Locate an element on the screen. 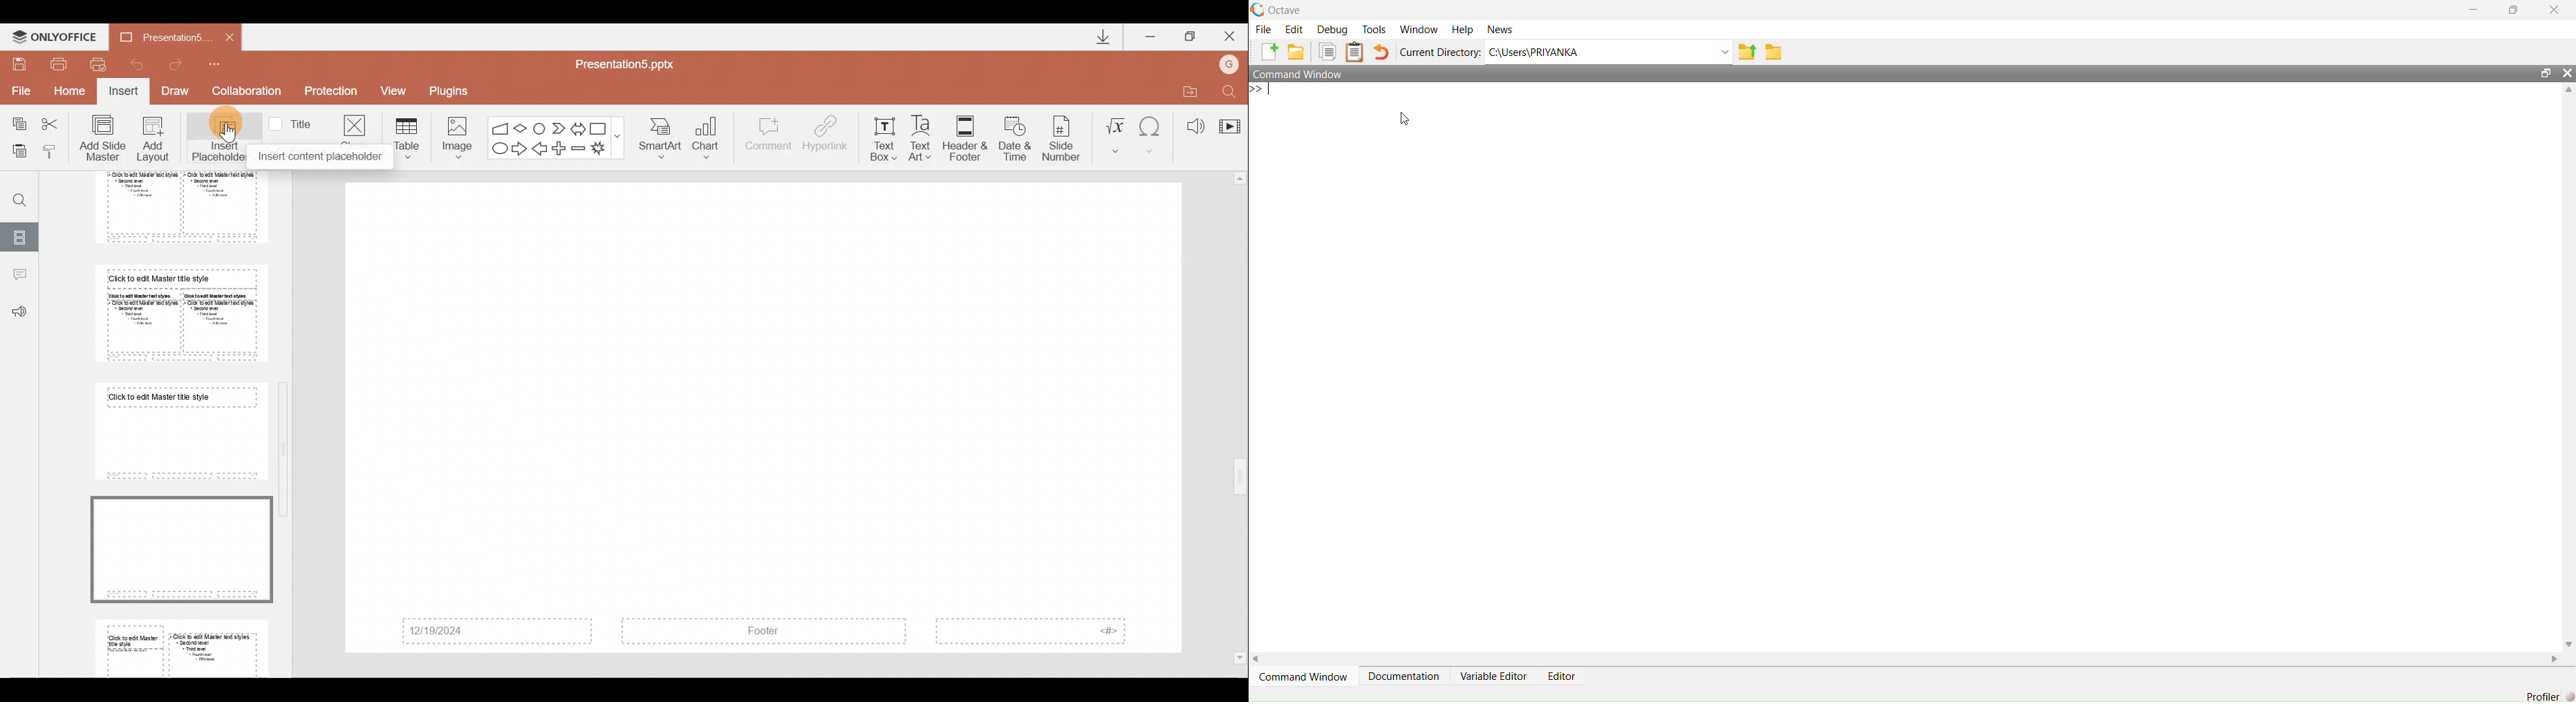  Undo is located at coordinates (136, 64).